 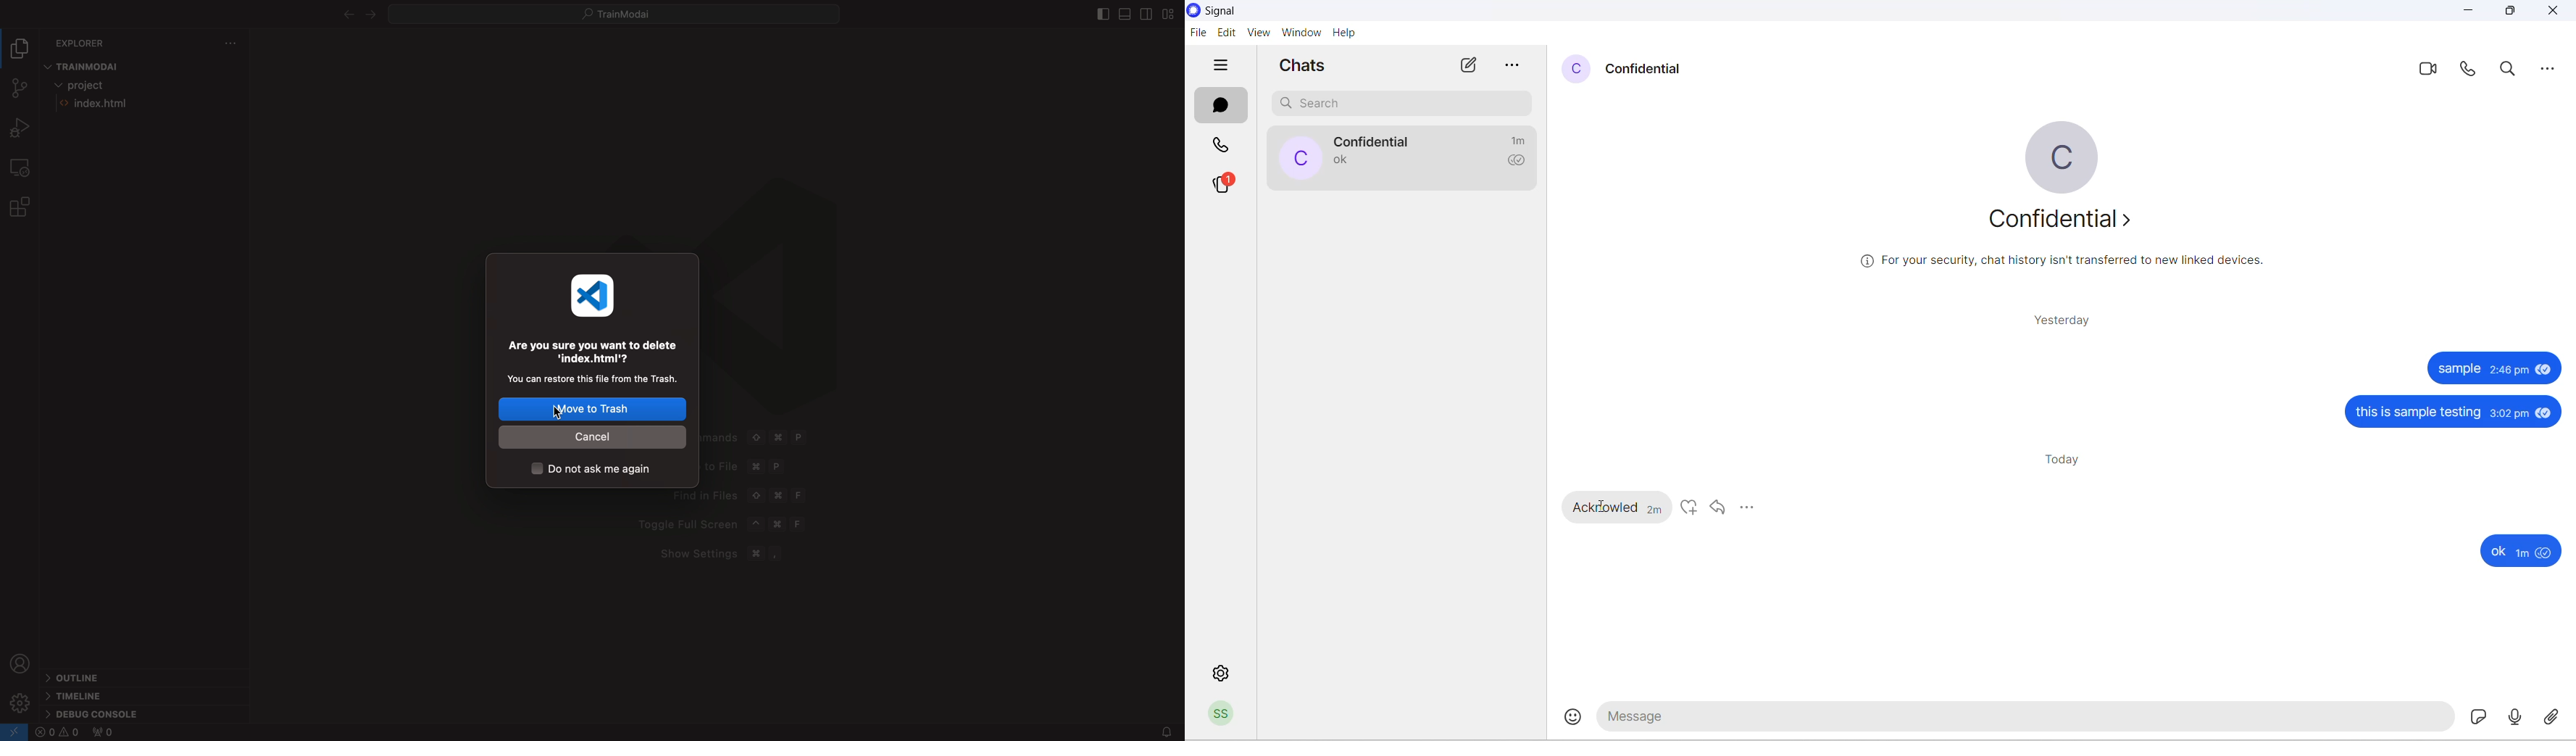 I want to click on video call, so click(x=2429, y=70).